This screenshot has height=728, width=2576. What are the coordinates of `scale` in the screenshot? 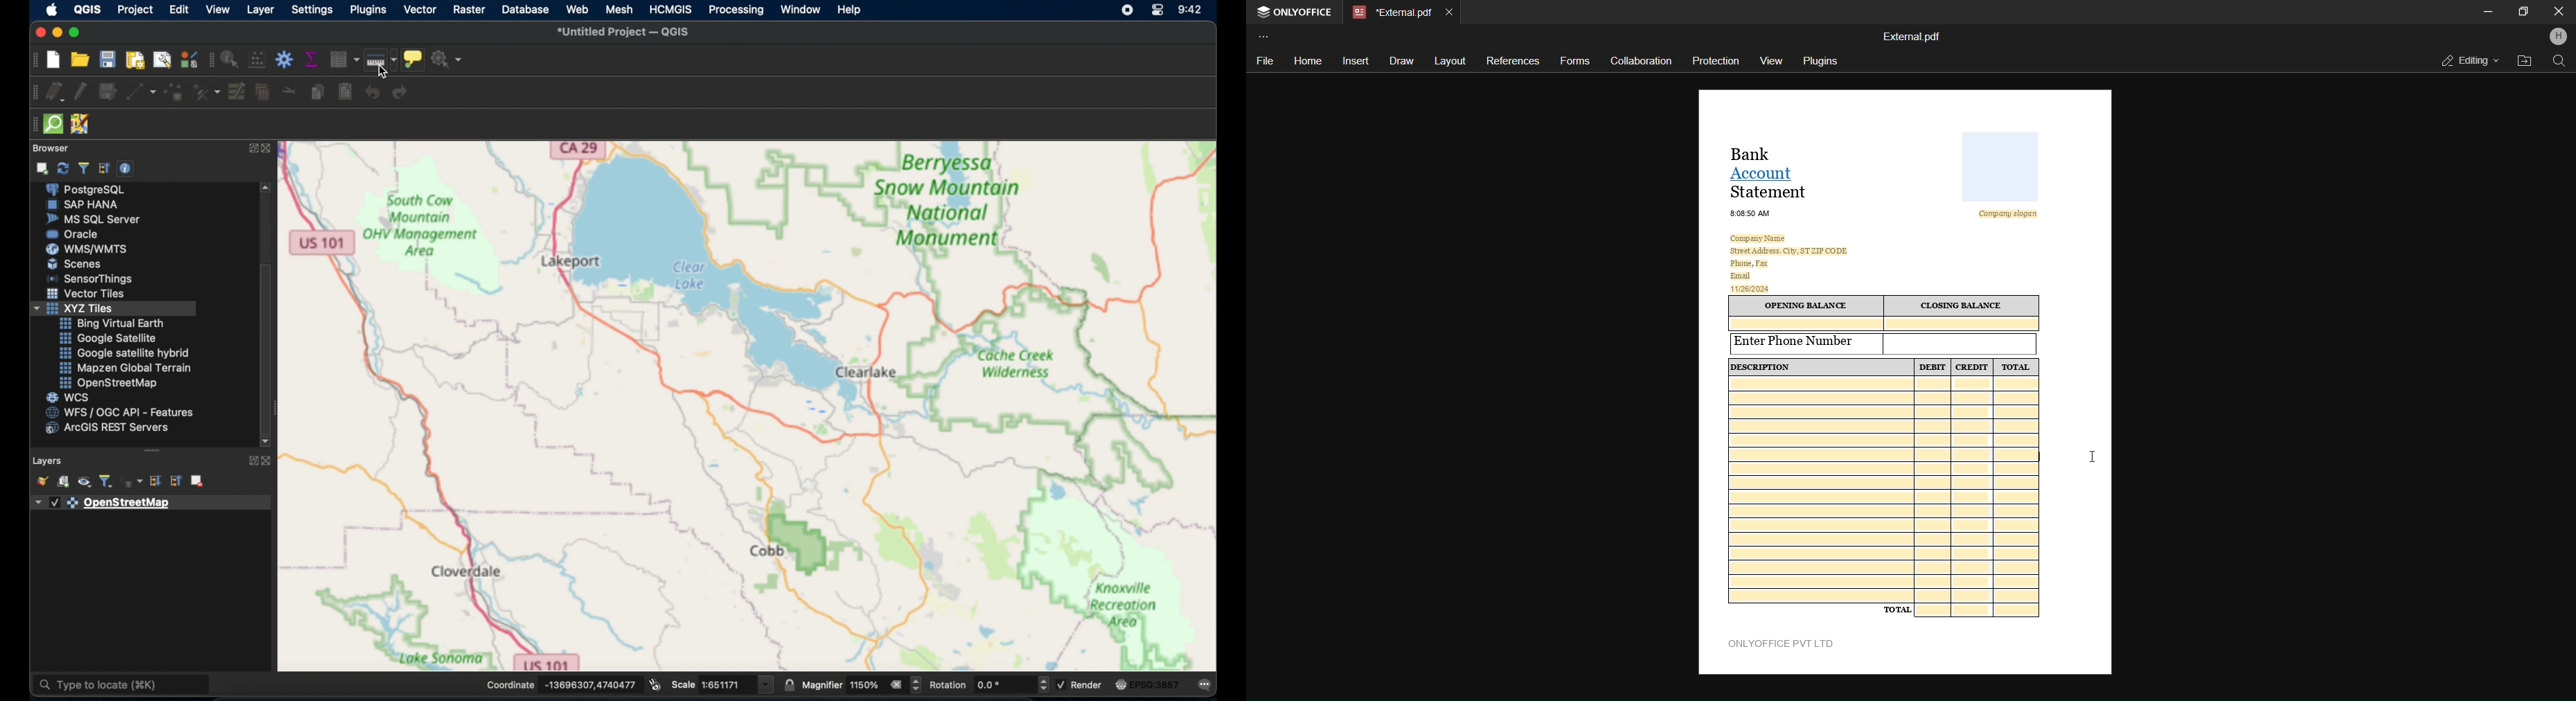 It's located at (723, 683).